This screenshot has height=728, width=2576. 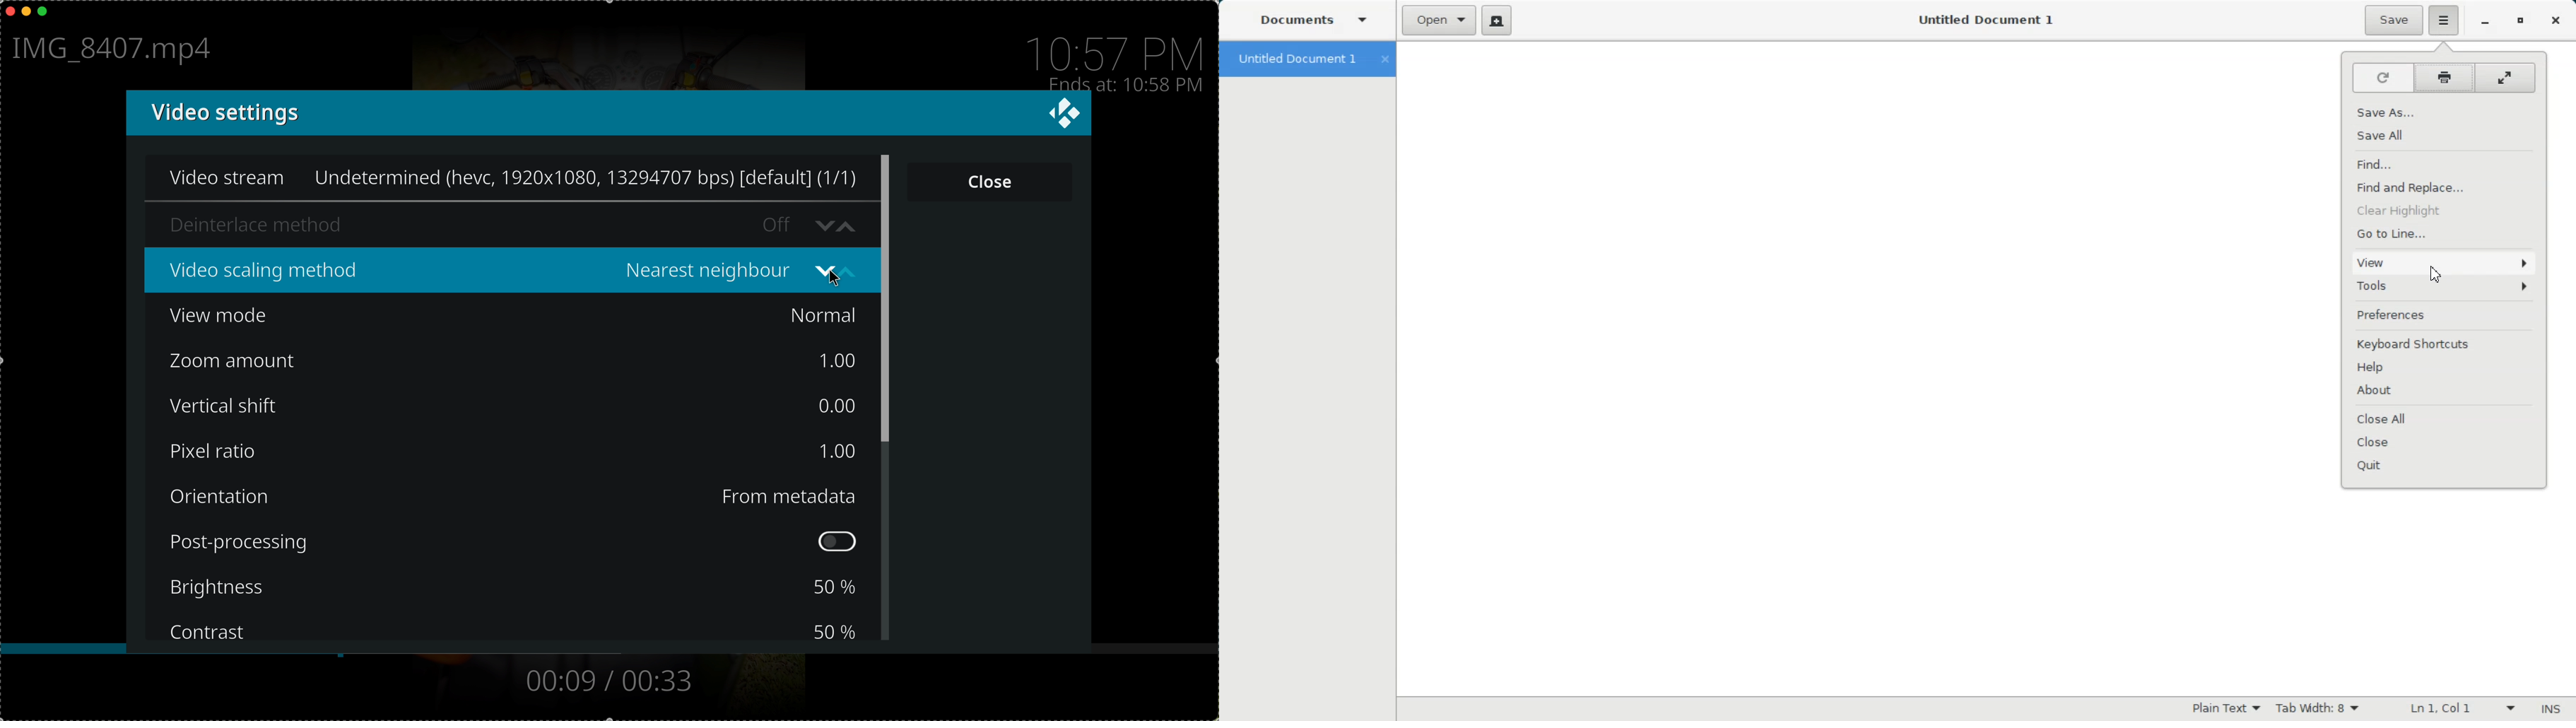 I want to click on view mode  Normal, so click(x=517, y=316).